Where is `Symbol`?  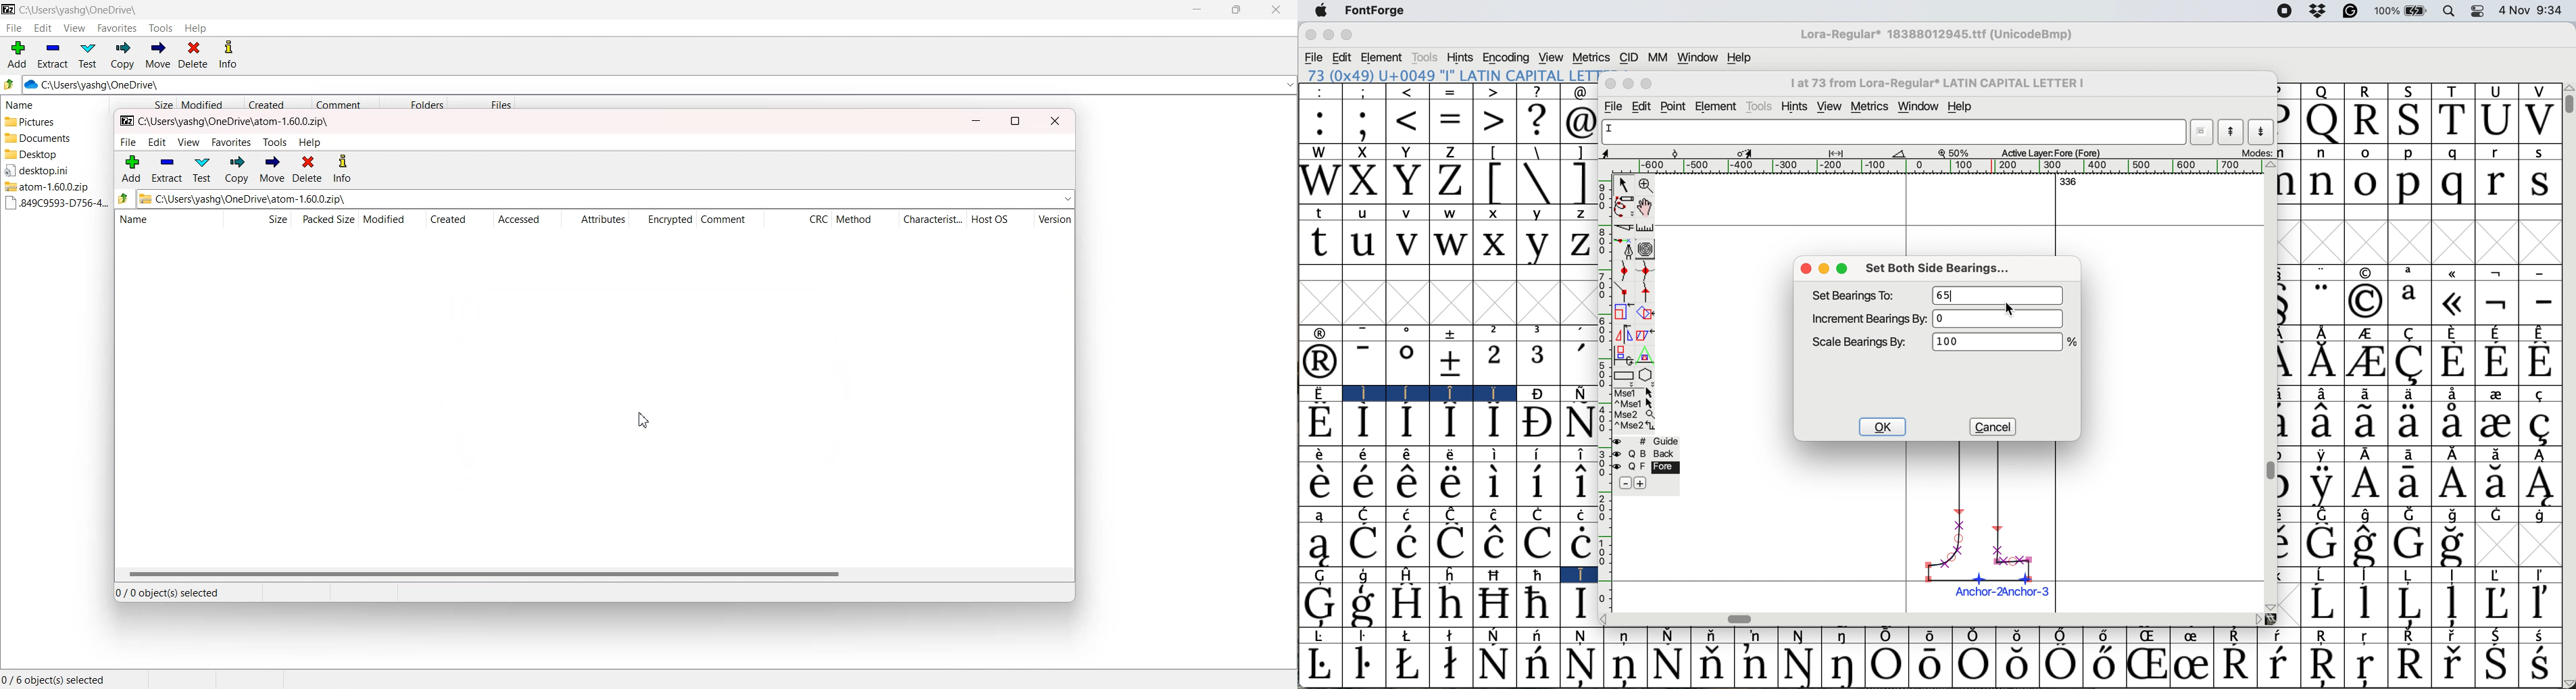 Symbol is located at coordinates (1542, 514).